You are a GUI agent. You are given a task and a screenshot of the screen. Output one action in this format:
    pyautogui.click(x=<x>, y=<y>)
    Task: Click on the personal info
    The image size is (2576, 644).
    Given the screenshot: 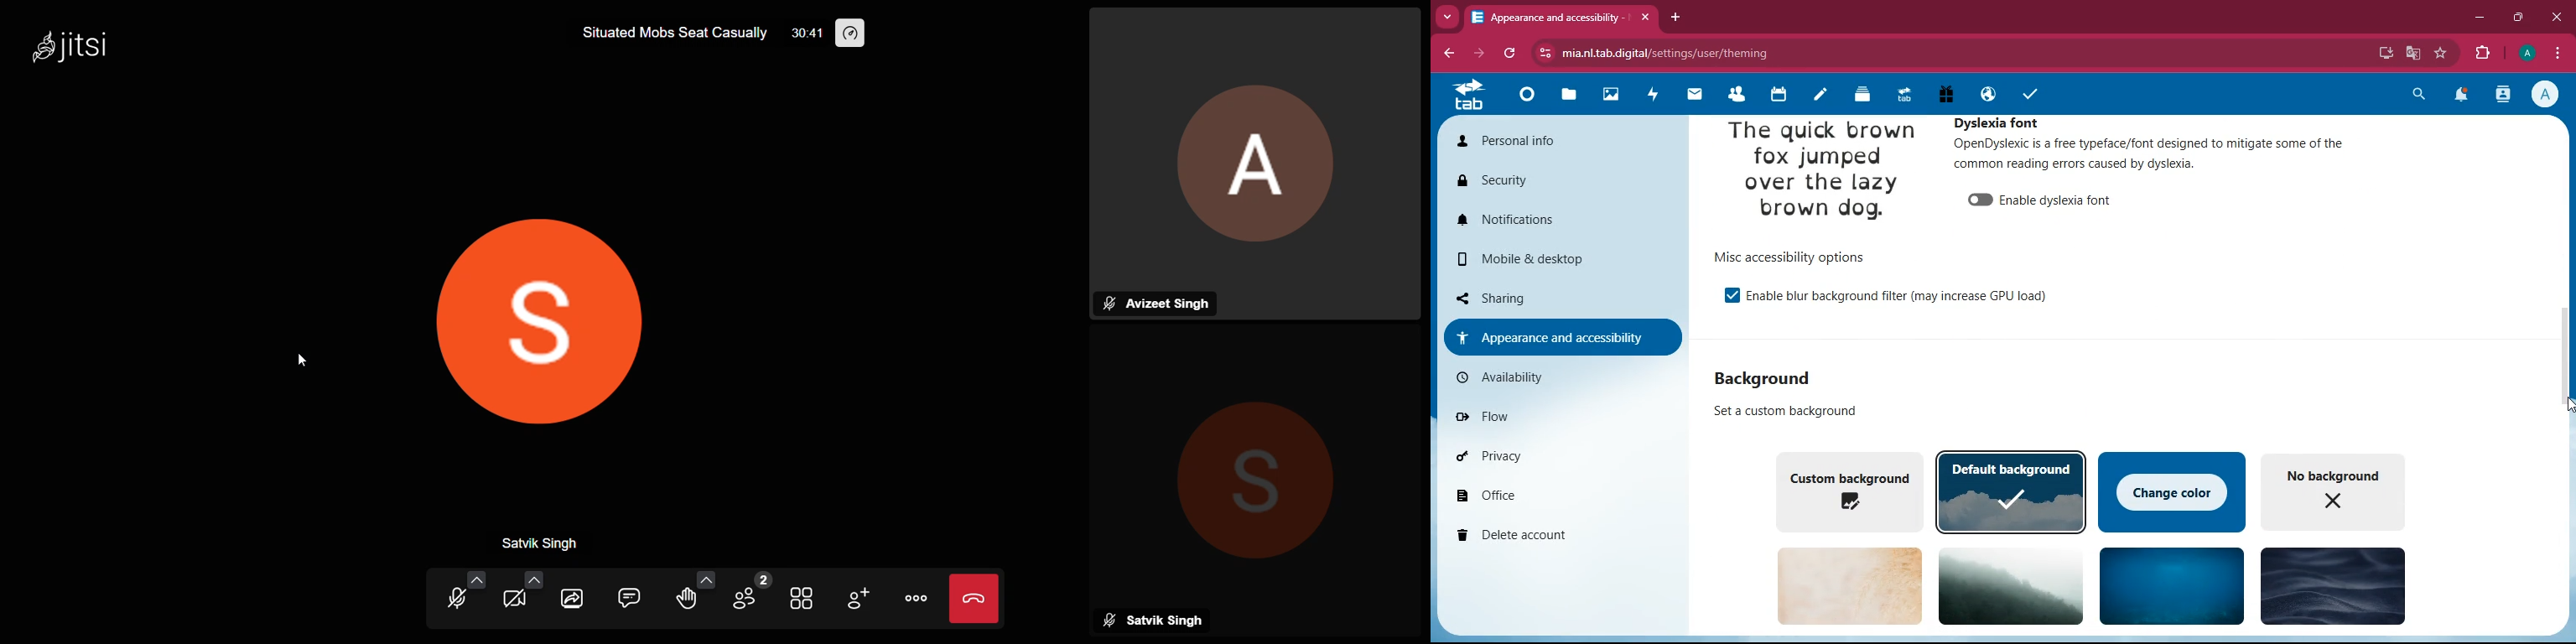 What is the action you would take?
    pyautogui.click(x=1538, y=141)
    